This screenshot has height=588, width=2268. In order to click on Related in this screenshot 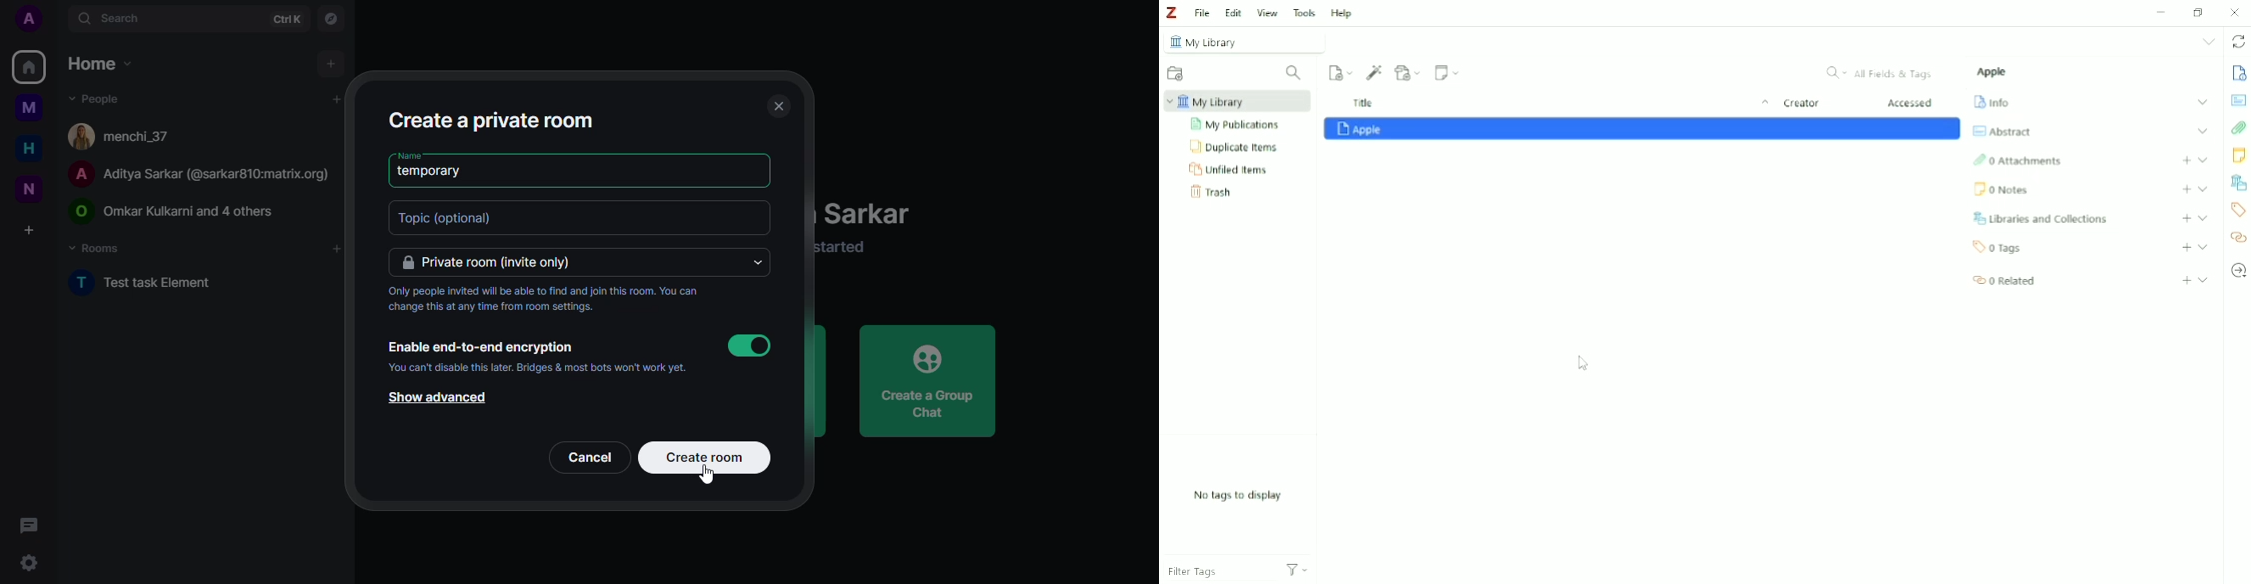, I will do `click(2239, 237)`.